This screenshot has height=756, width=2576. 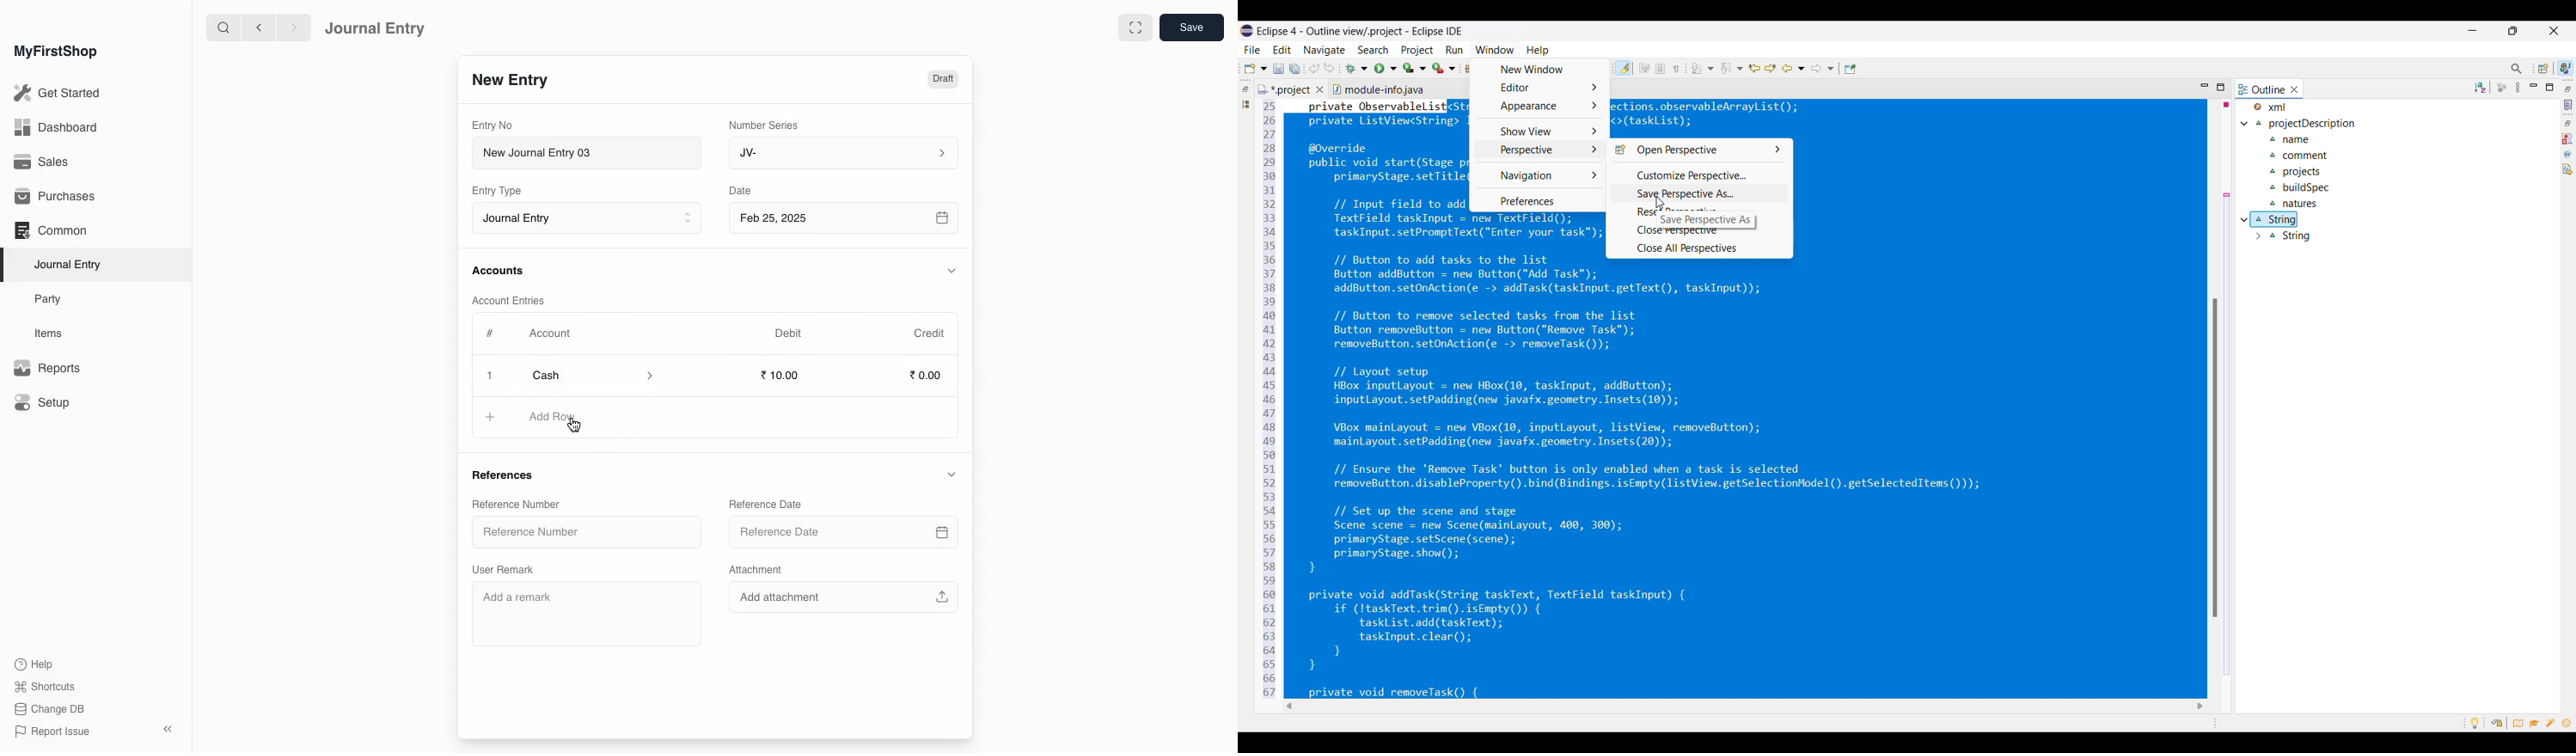 What do you see at coordinates (586, 613) in the screenshot?
I see `Add a remark` at bounding box center [586, 613].